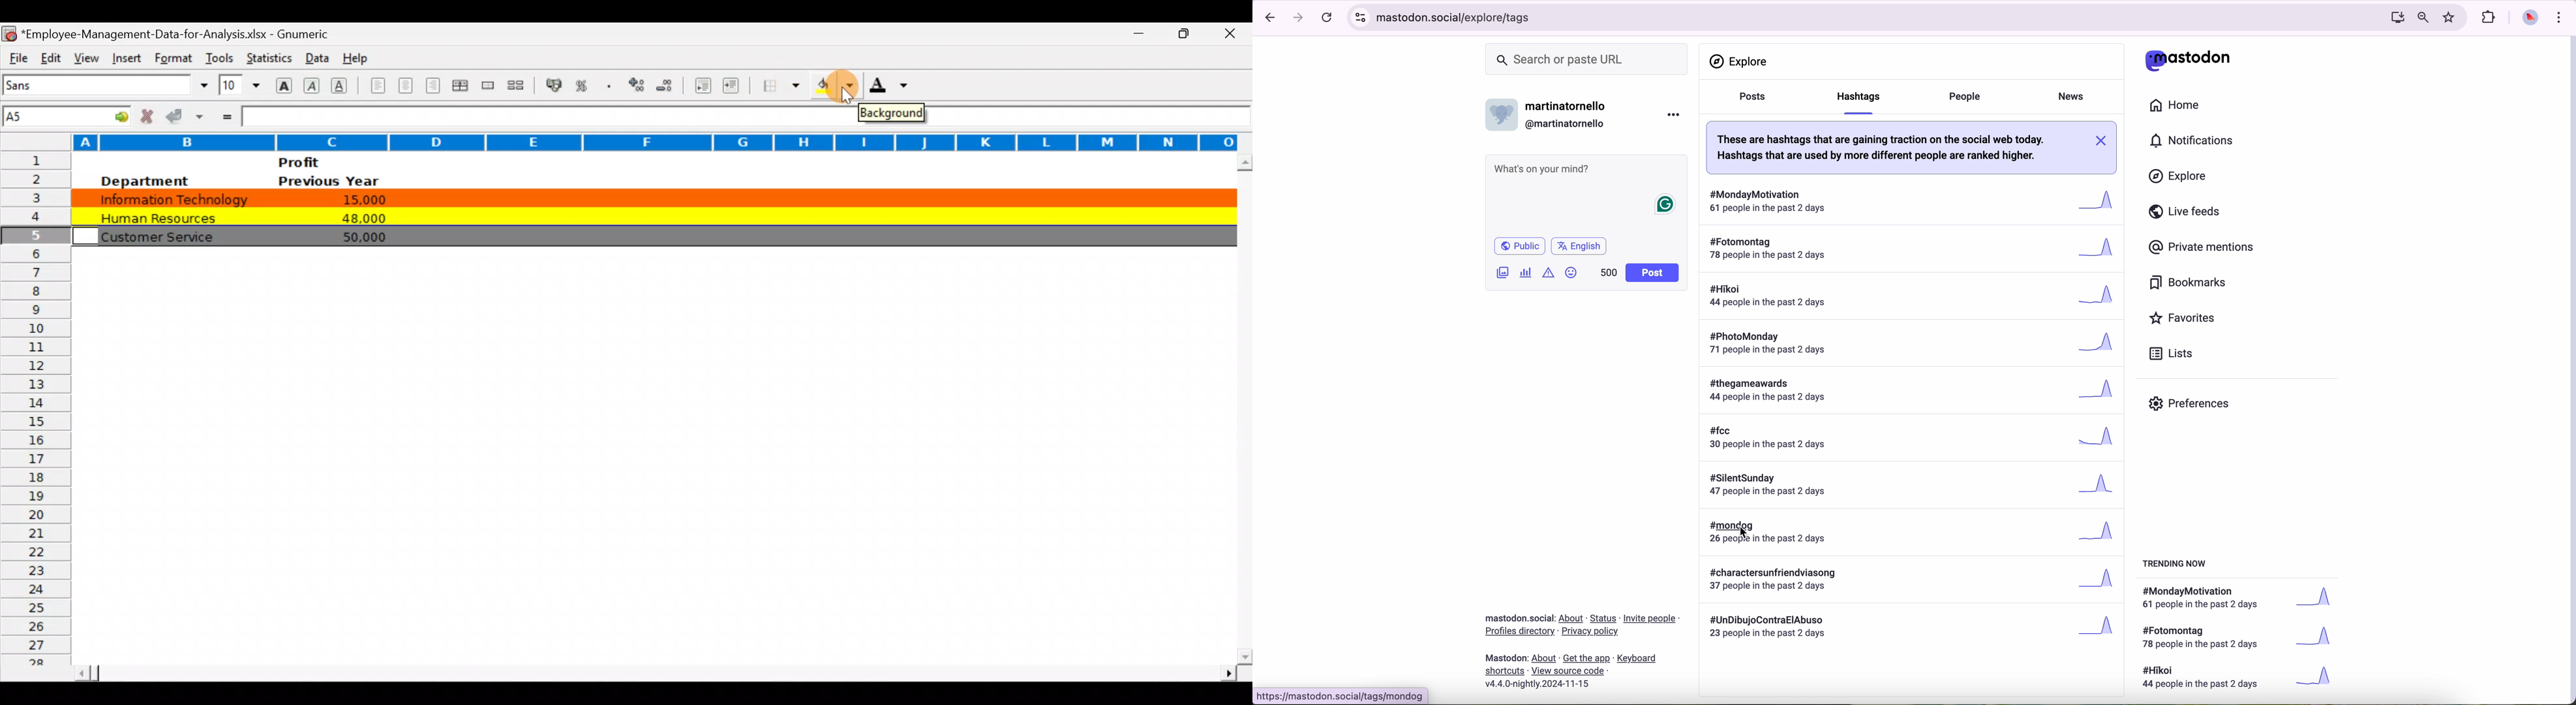 The image size is (2576, 728). I want to click on link, so click(1604, 619).